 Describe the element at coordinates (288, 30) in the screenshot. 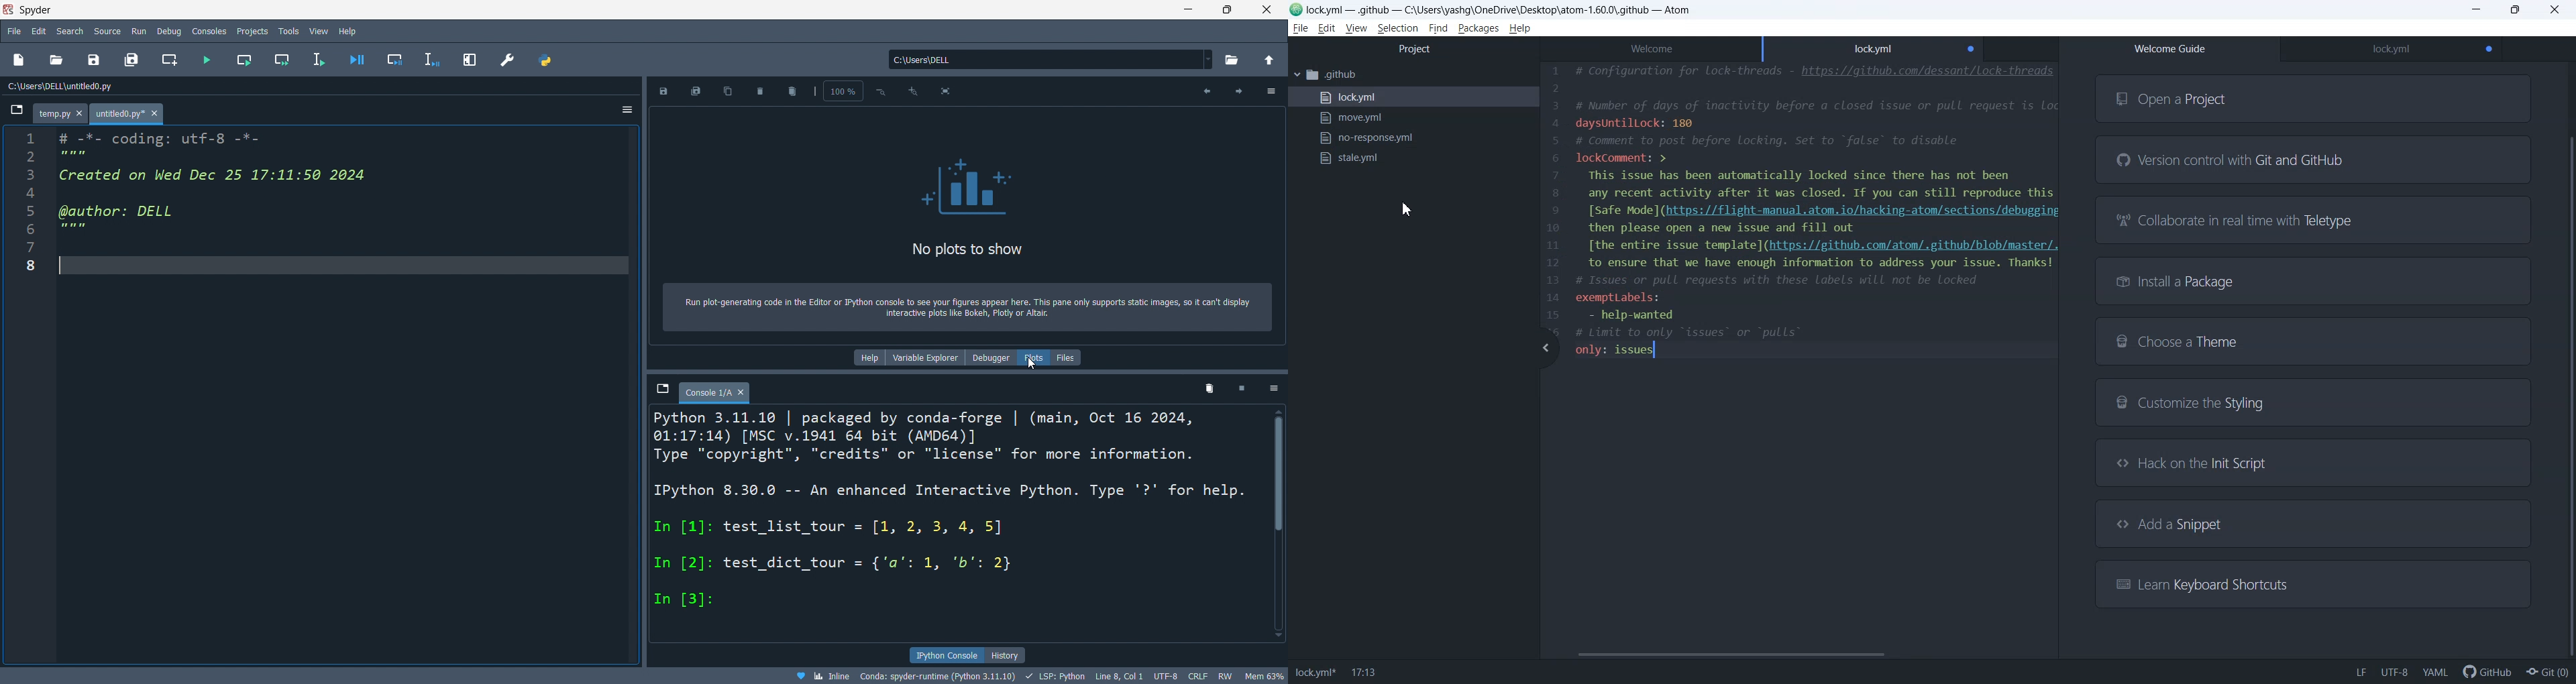

I see `tools` at that location.